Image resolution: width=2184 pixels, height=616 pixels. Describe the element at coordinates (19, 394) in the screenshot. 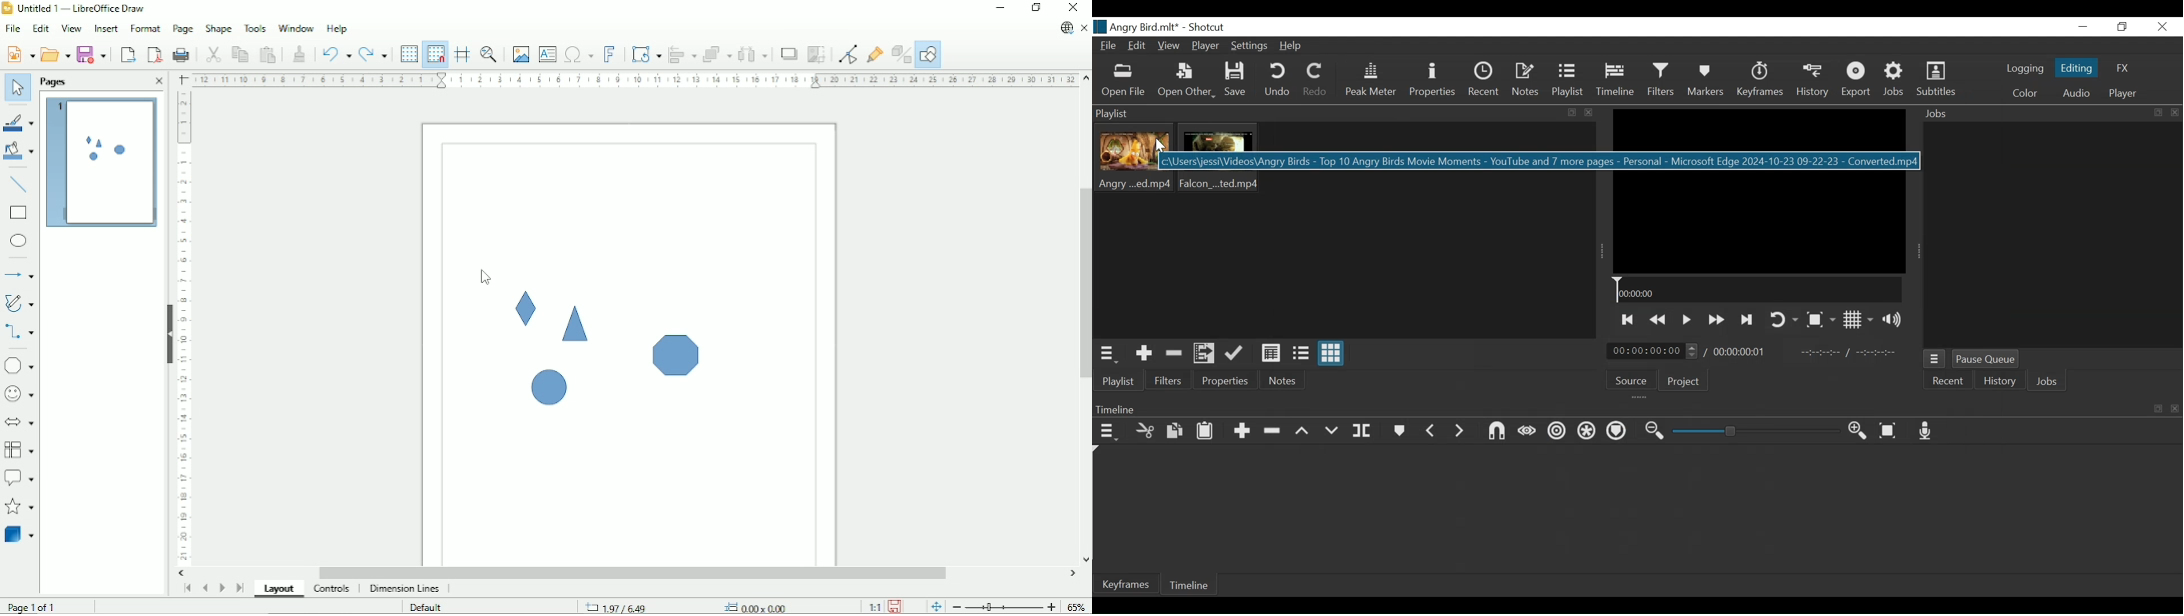

I see `Symbol shapes` at that location.